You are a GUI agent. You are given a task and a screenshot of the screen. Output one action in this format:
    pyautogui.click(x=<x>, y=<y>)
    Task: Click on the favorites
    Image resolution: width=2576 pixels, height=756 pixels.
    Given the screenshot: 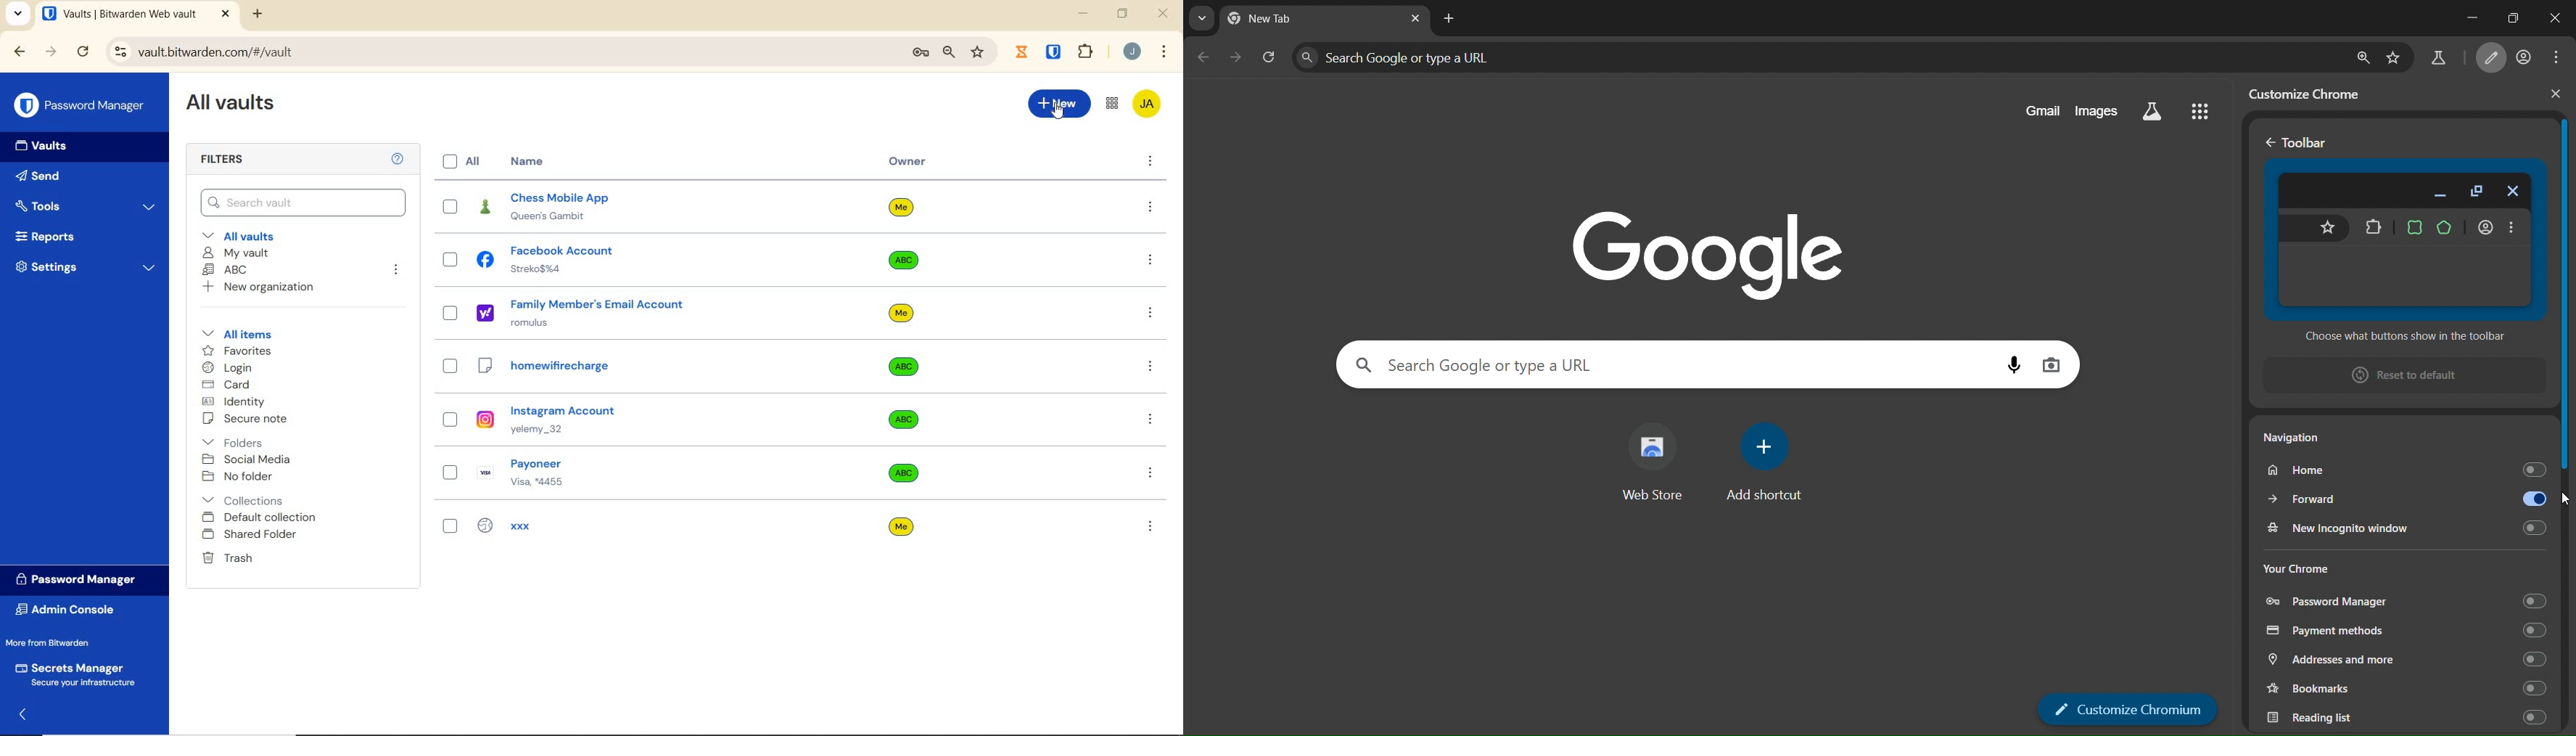 What is the action you would take?
    pyautogui.click(x=235, y=350)
    